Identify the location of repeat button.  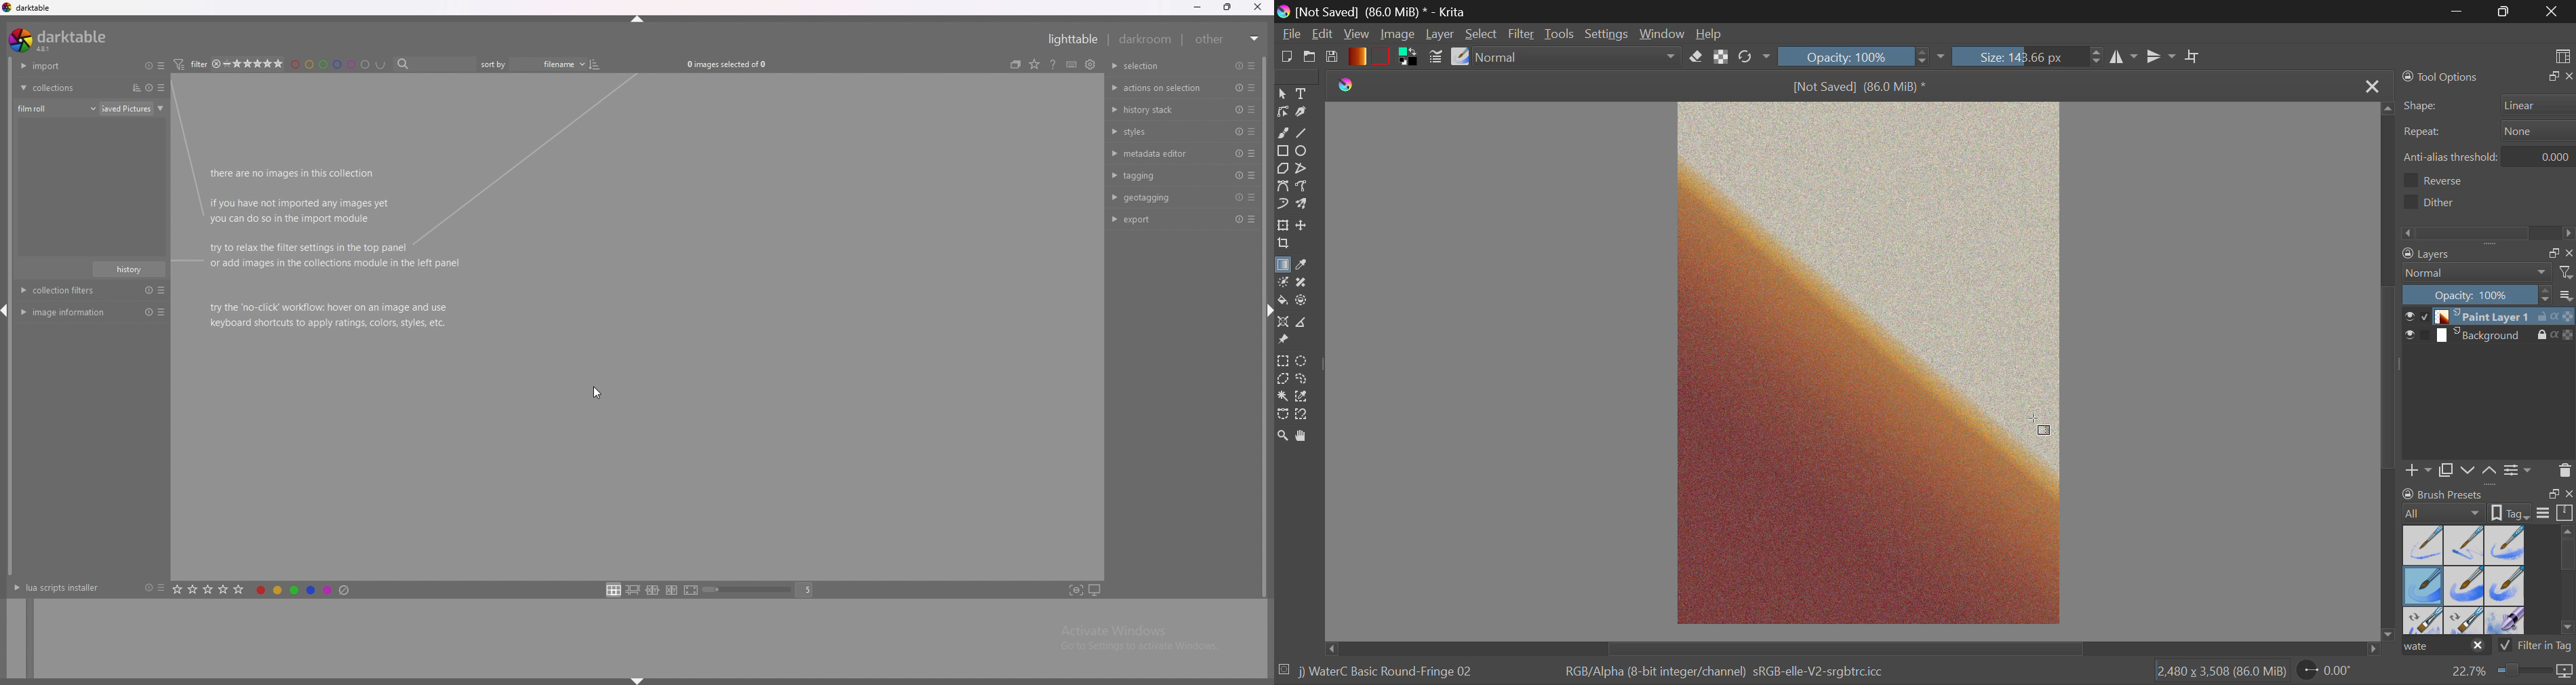
(2535, 131).